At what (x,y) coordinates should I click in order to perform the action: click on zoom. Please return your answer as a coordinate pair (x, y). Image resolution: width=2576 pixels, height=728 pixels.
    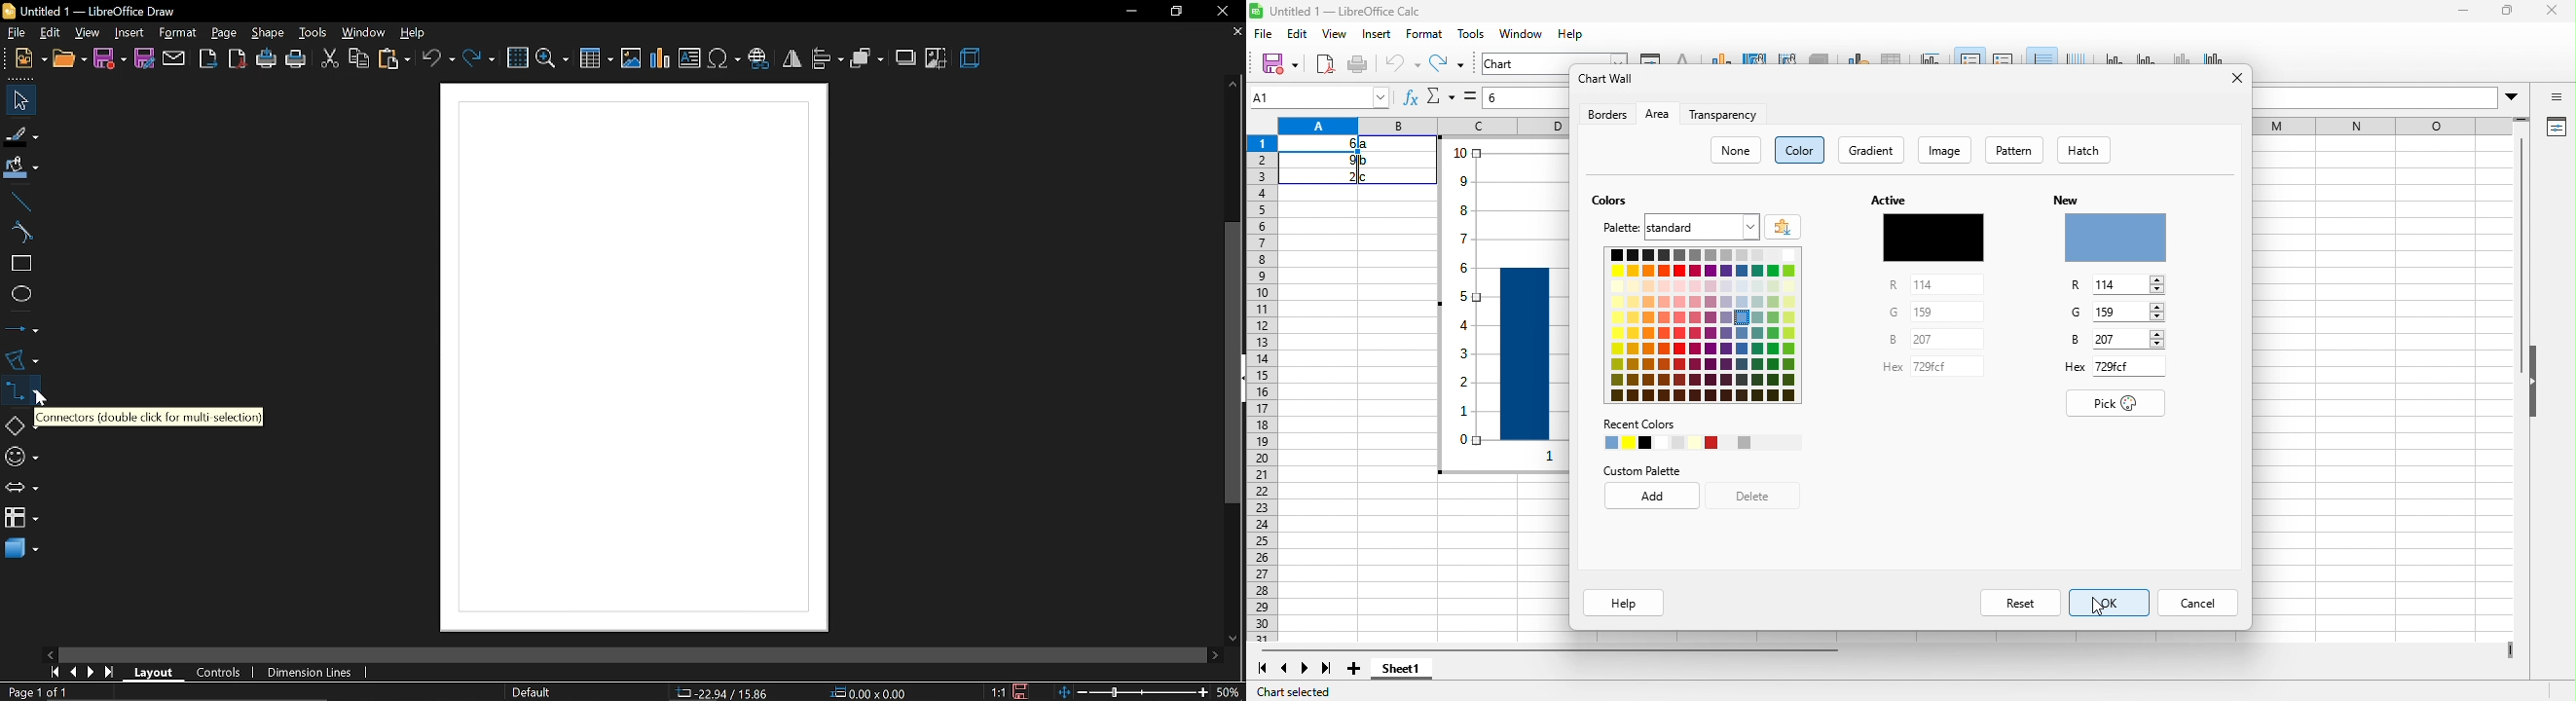
    Looking at the image, I should click on (552, 58).